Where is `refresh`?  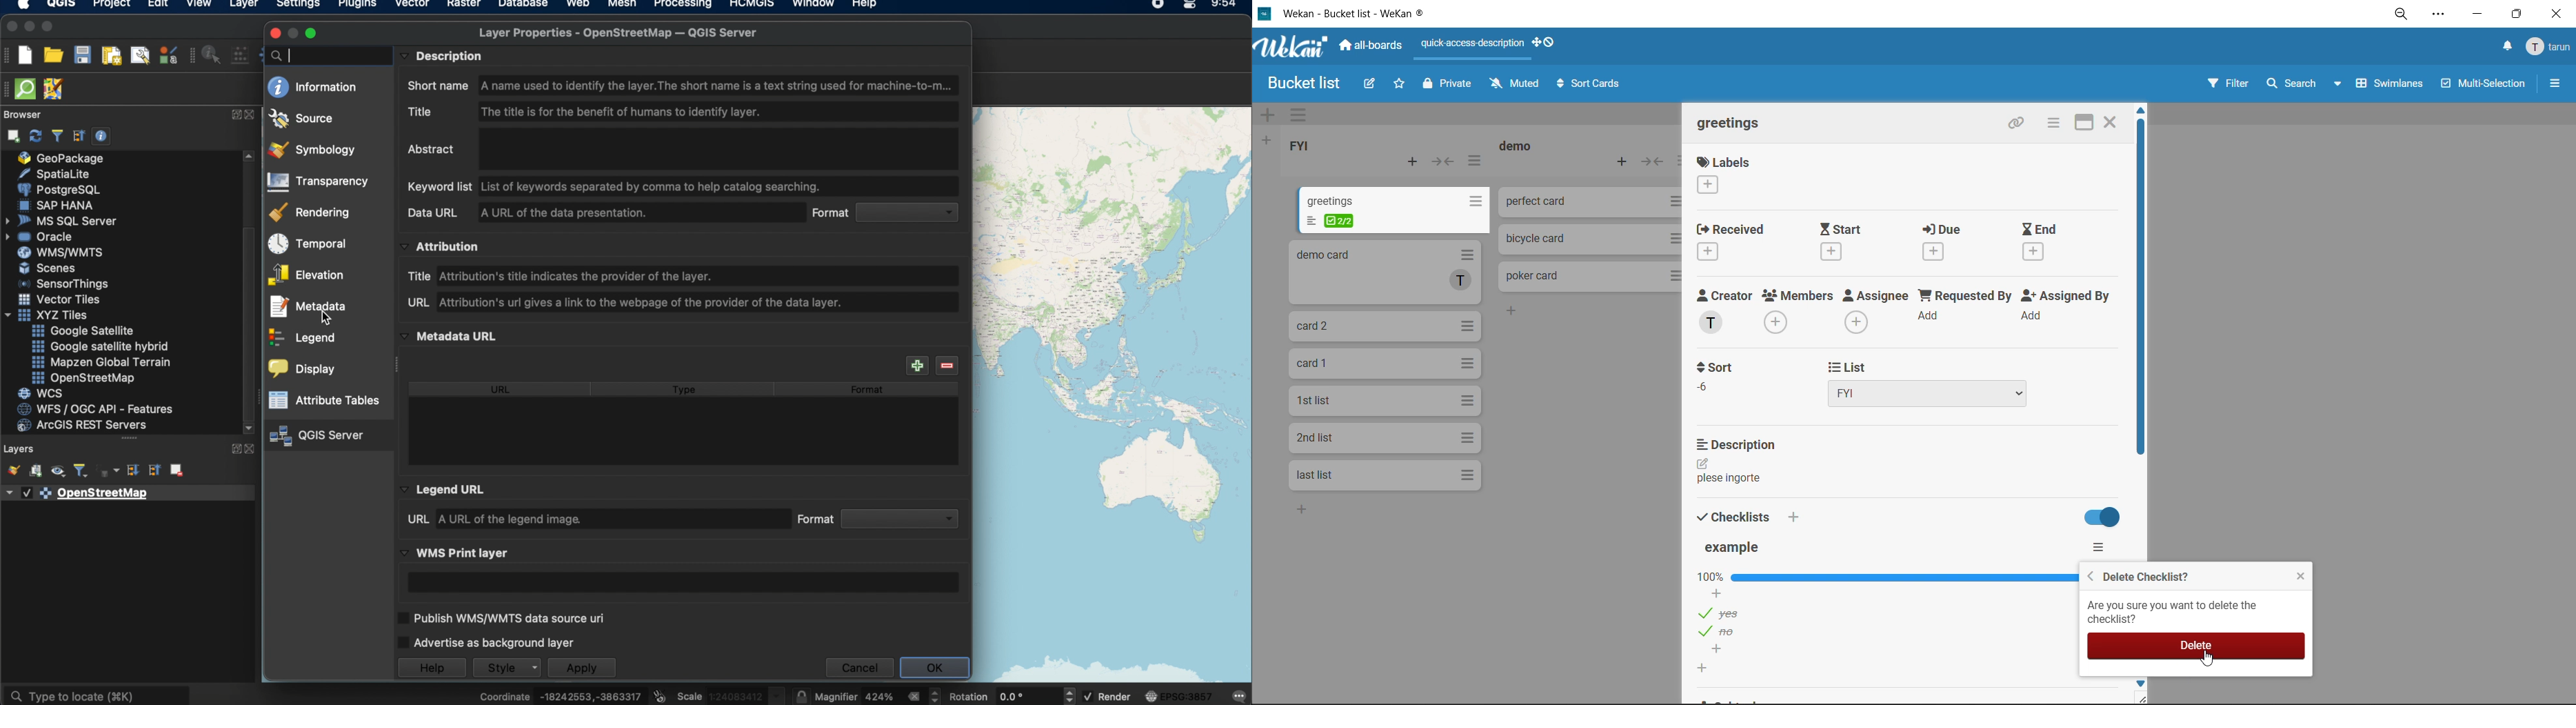
refresh is located at coordinates (34, 135).